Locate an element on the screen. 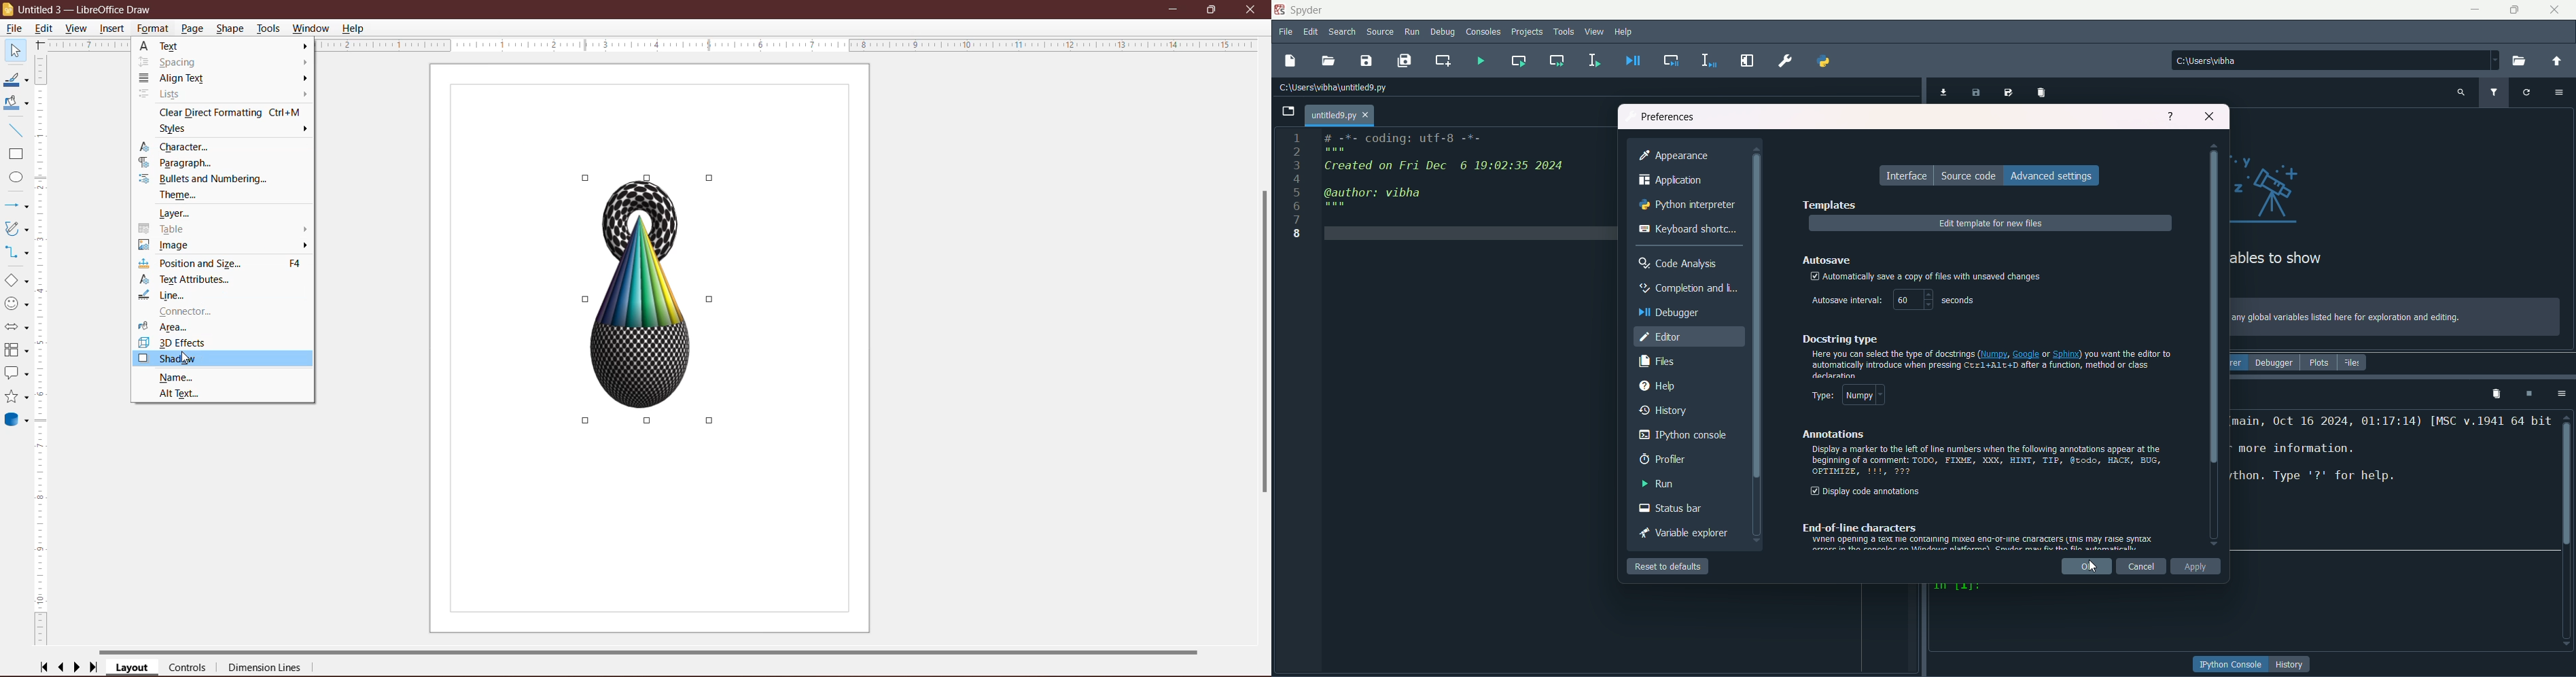  templates is located at coordinates (1828, 204).